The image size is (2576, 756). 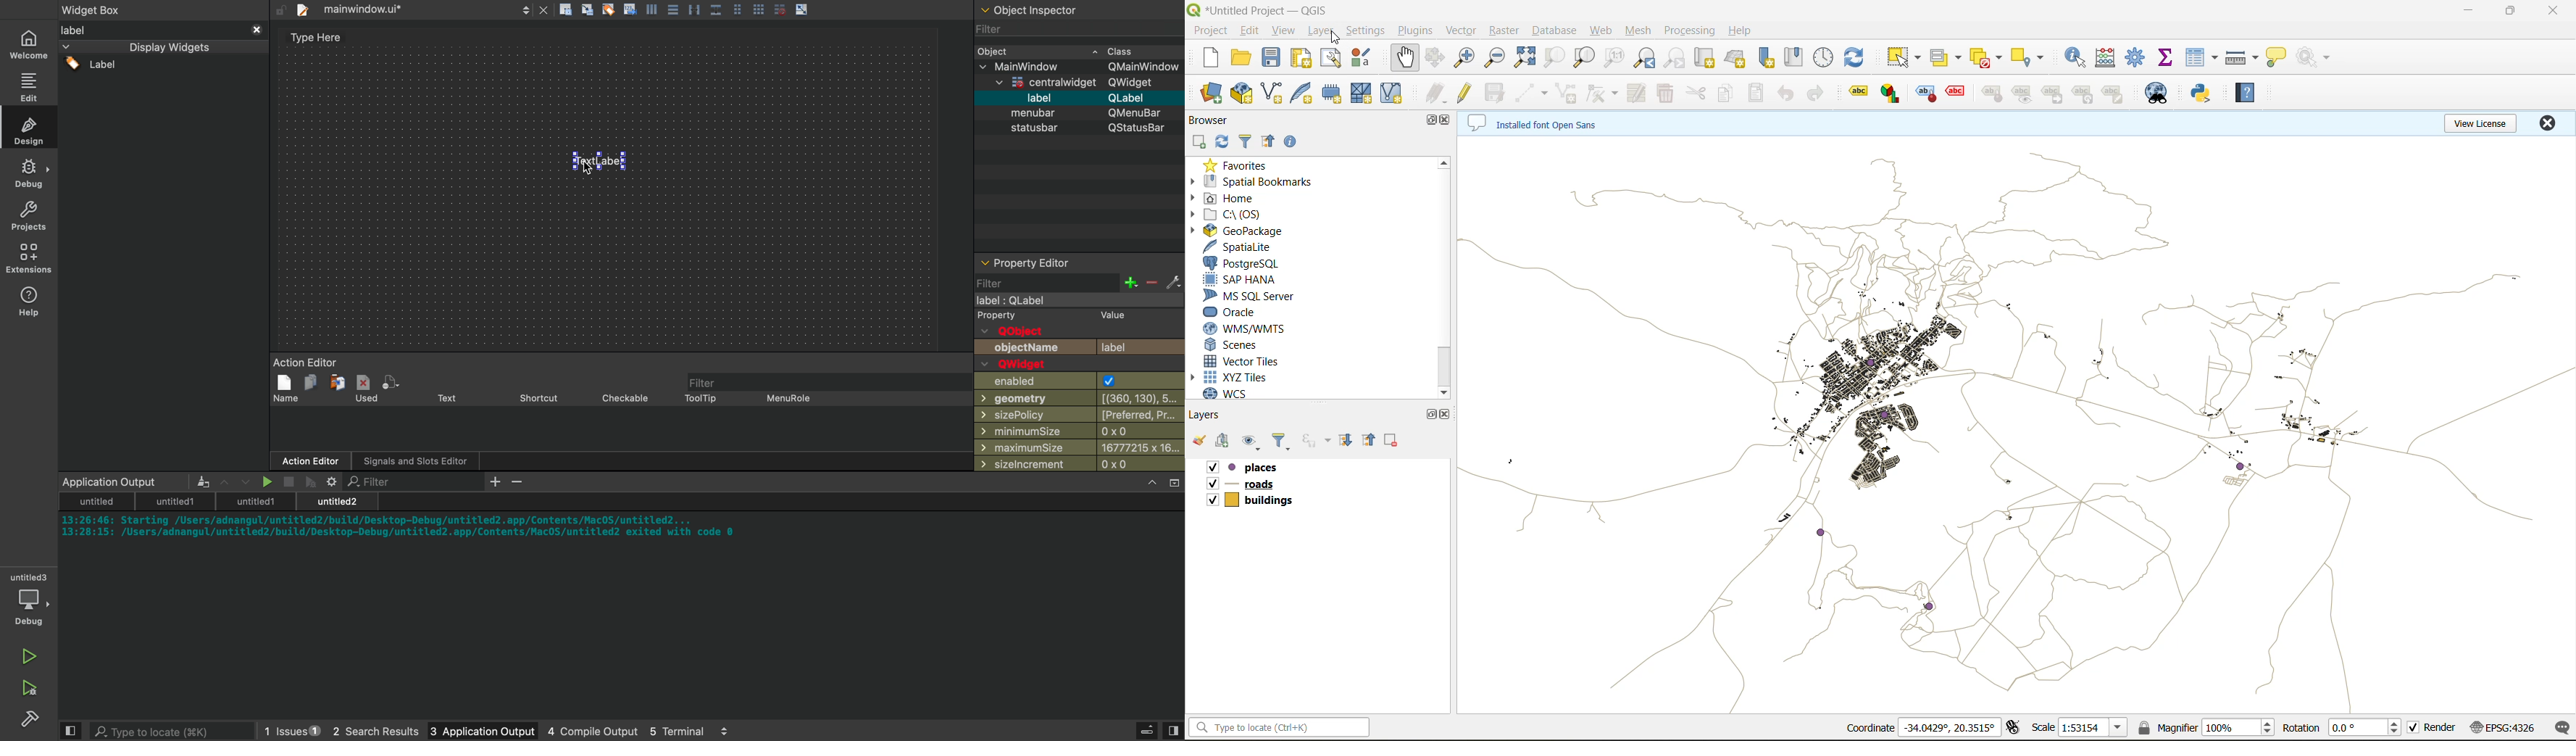 I want to click on processing, so click(x=1691, y=30).